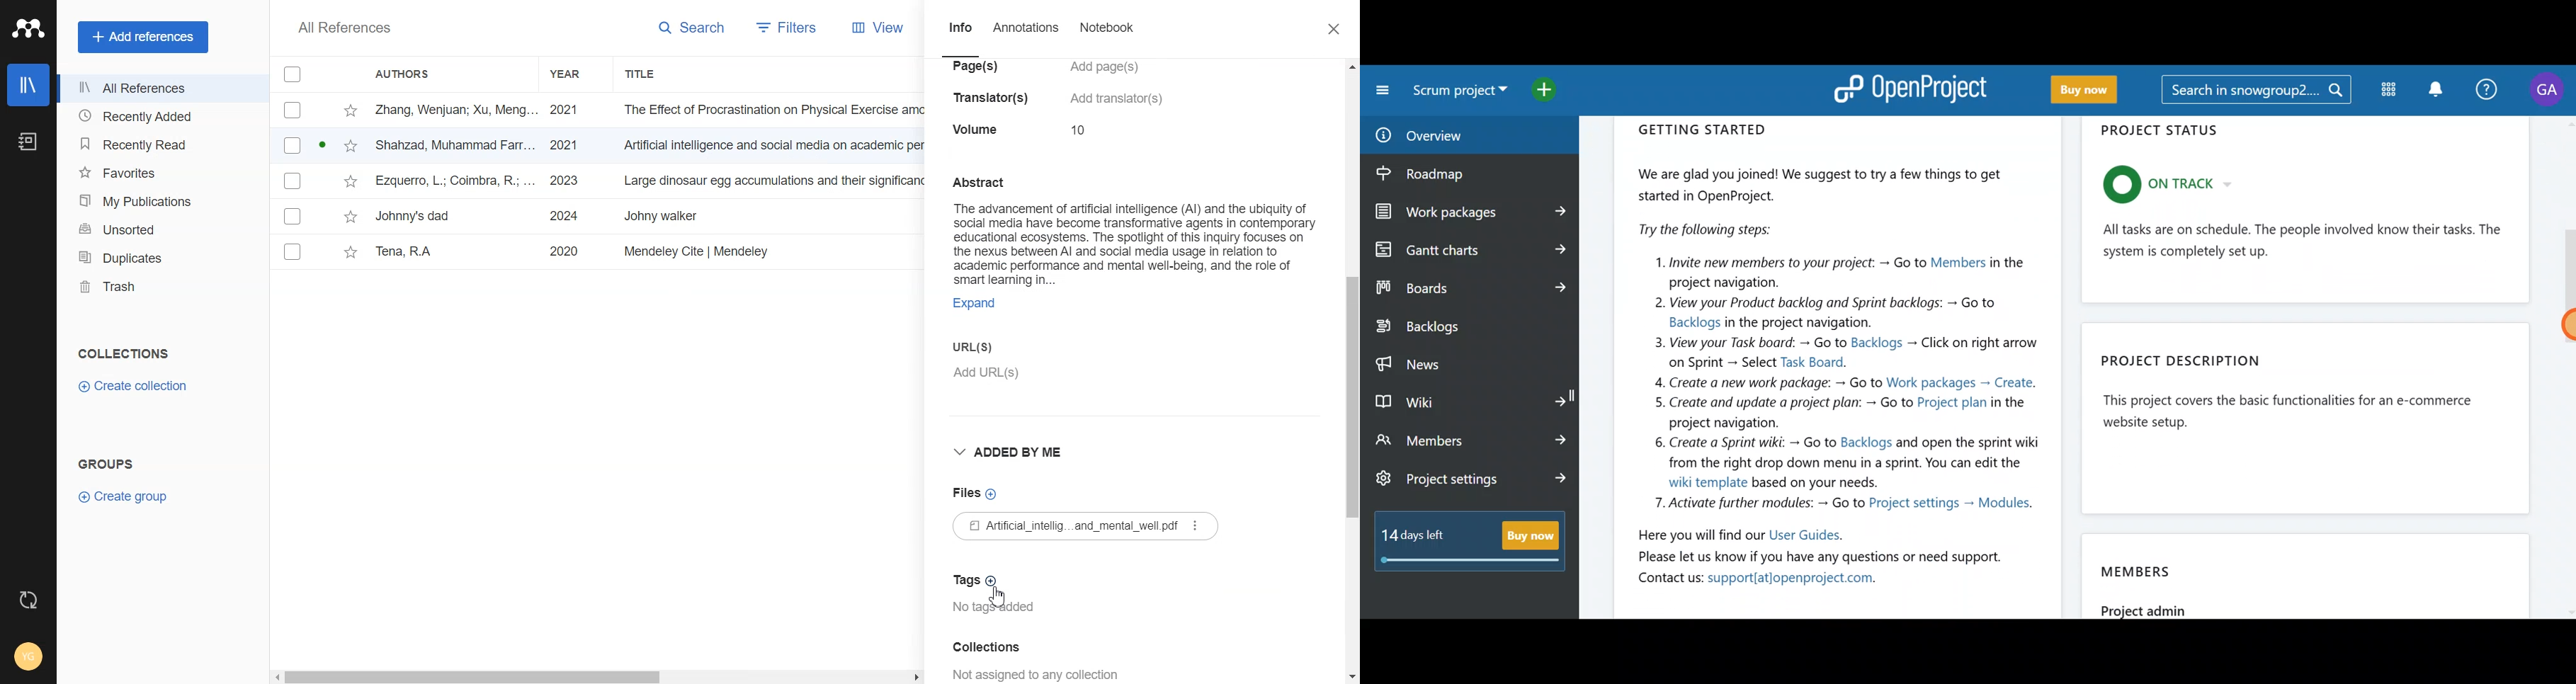 The width and height of the screenshot is (2576, 700). Describe the element at coordinates (595, 217) in the screenshot. I see `File` at that location.